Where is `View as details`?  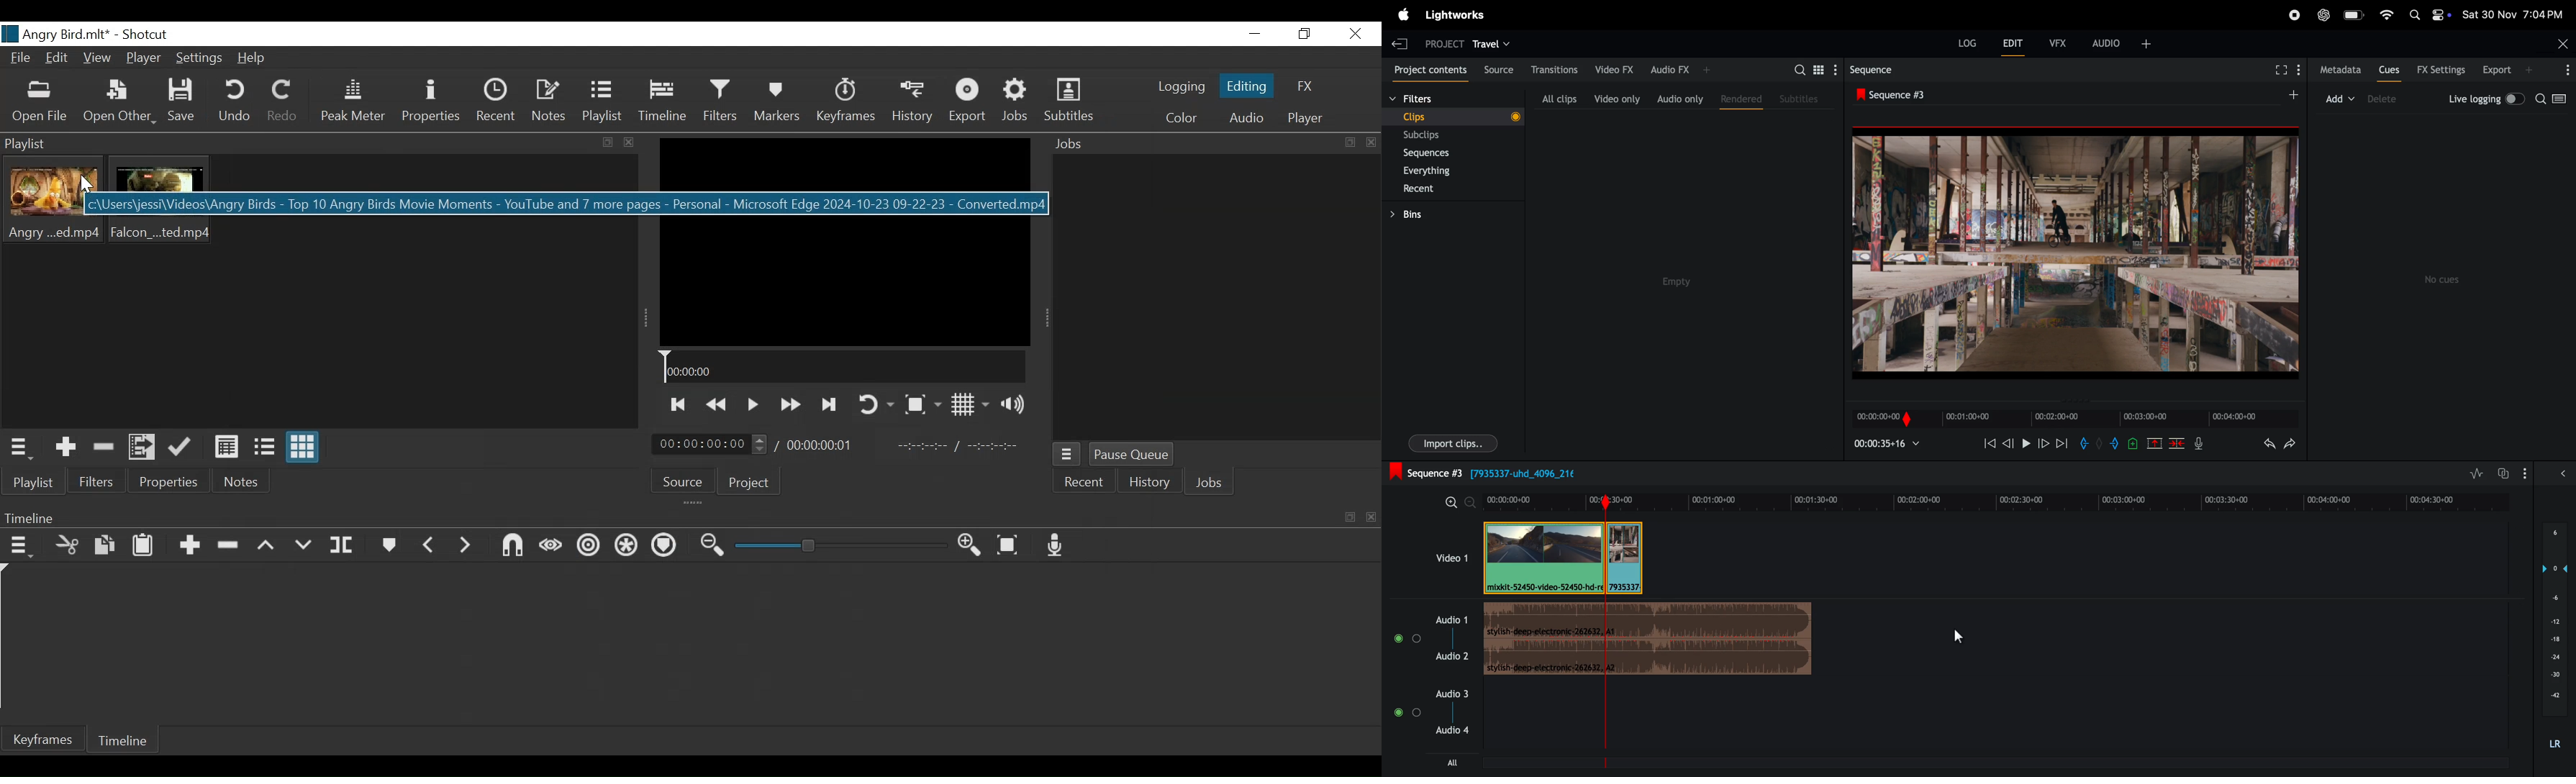
View as details is located at coordinates (227, 447).